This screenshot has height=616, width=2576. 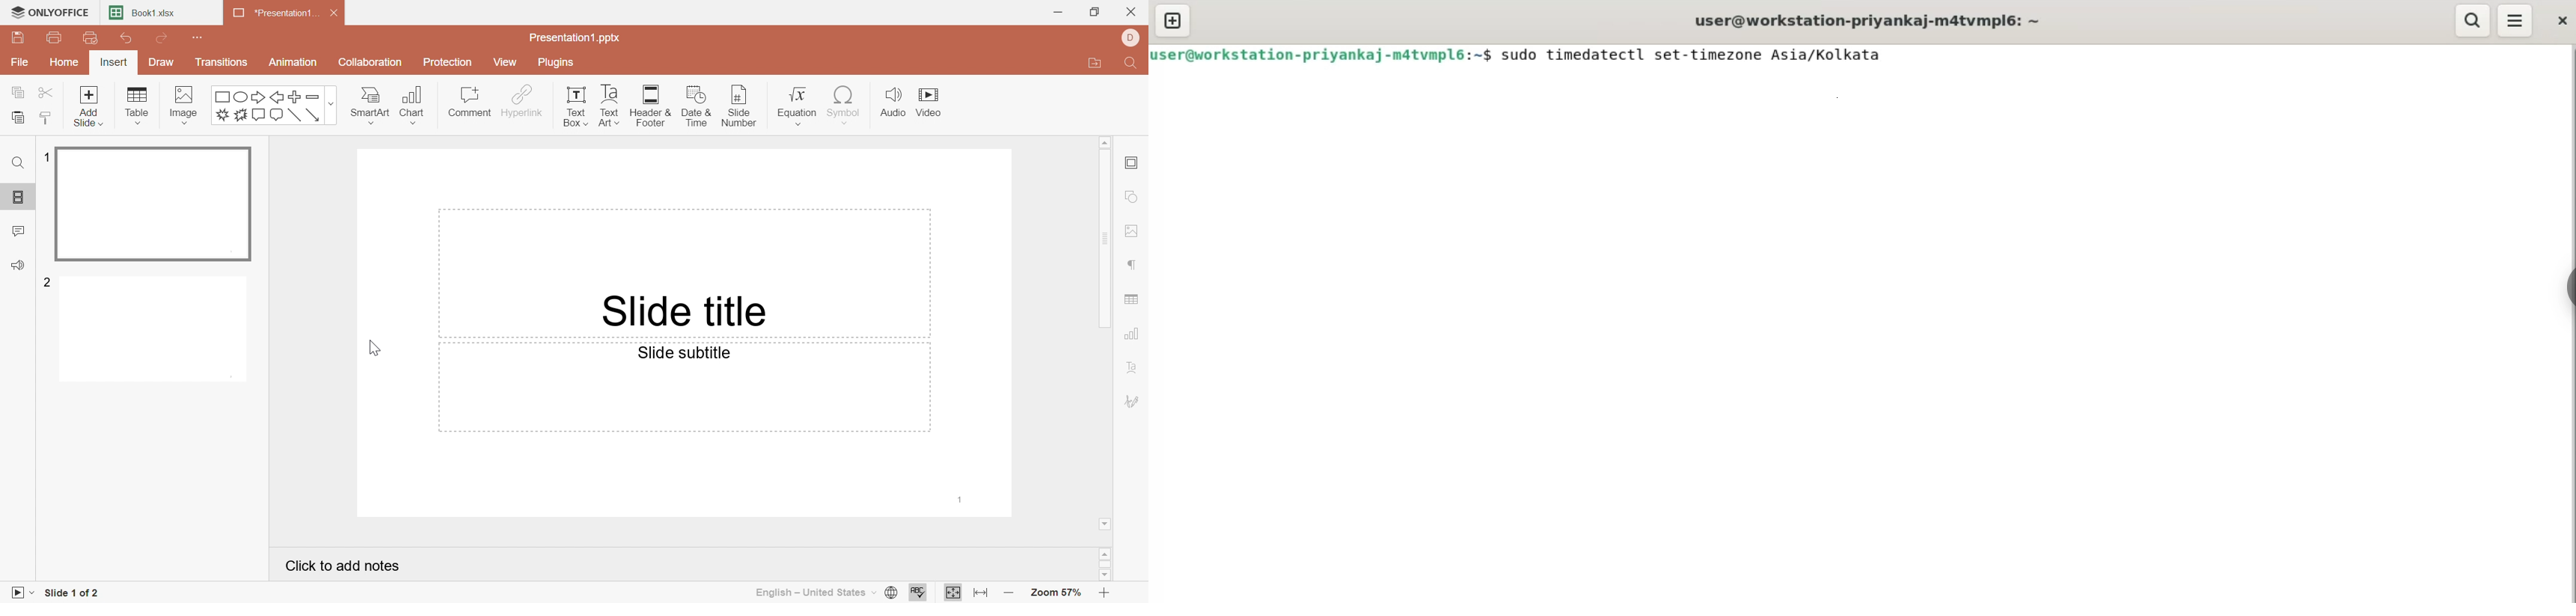 What do you see at coordinates (918, 594) in the screenshot?
I see `Check spelling` at bounding box center [918, 594].